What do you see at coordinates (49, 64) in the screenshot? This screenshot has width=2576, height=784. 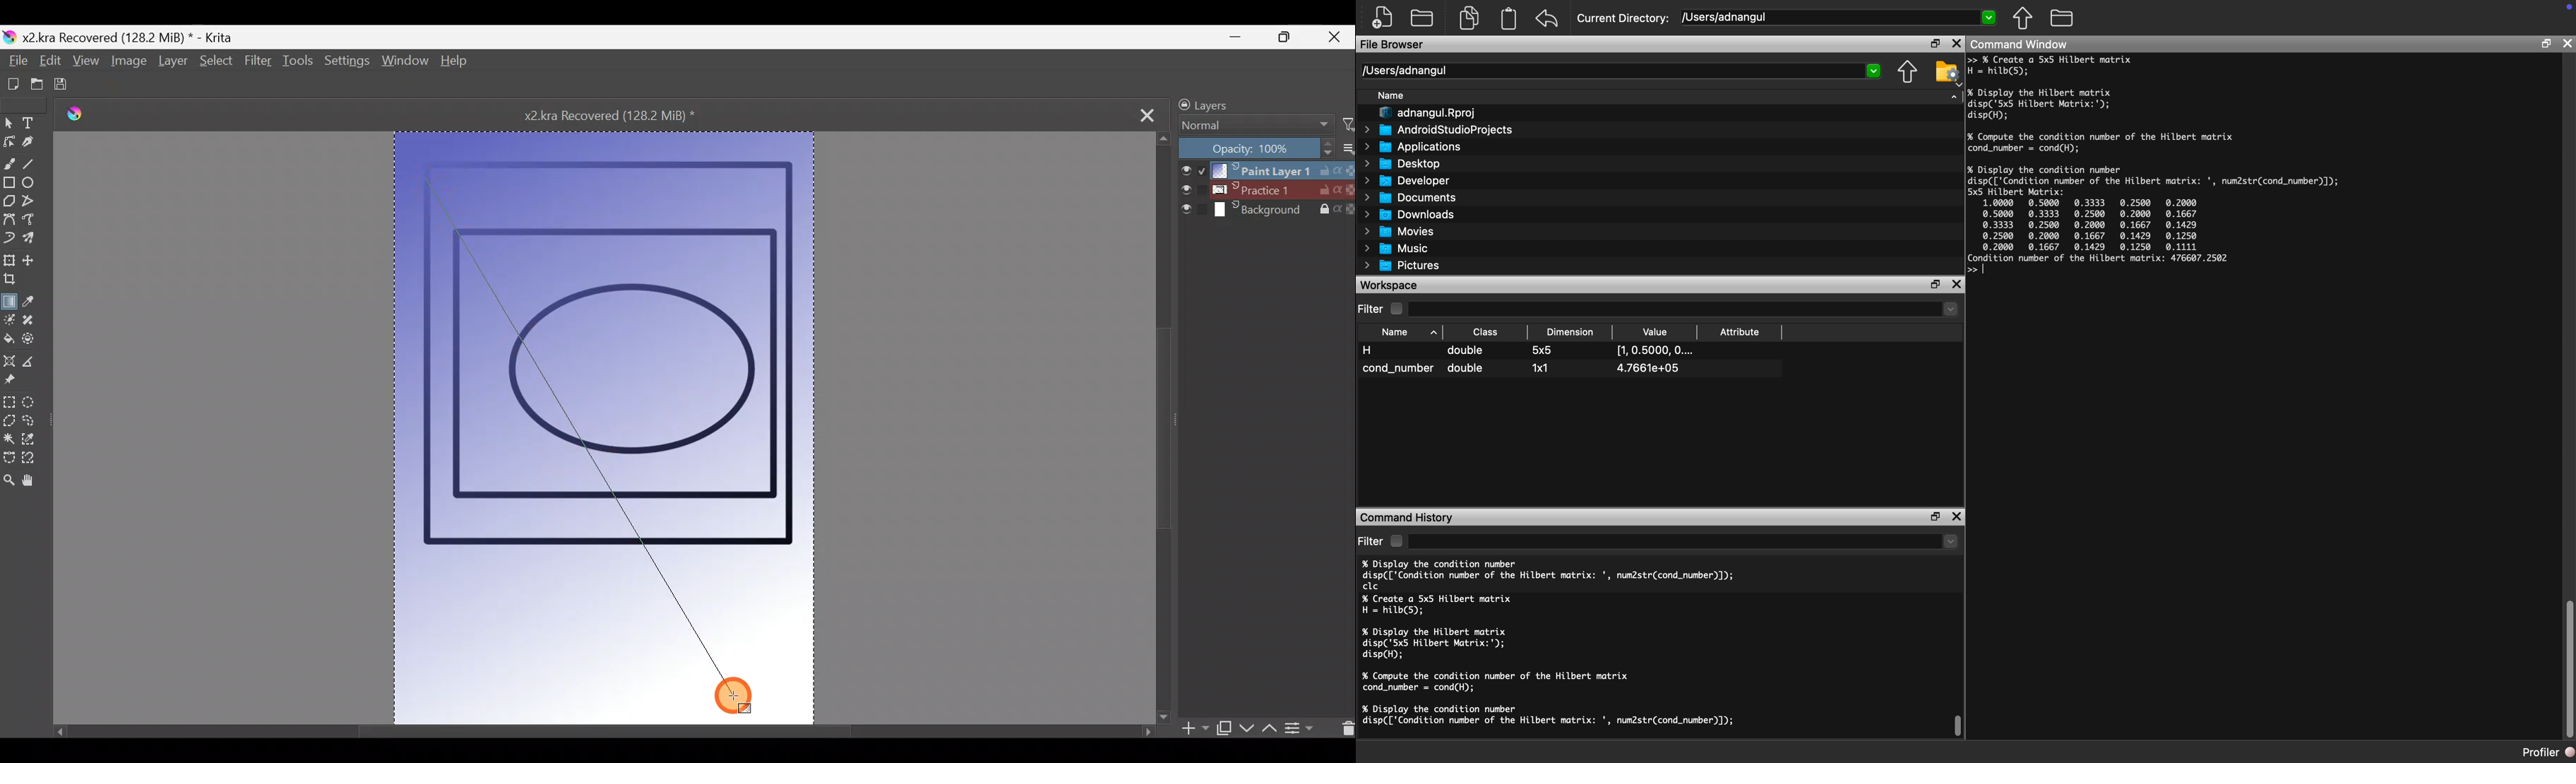 I see `Edit` at bounding box center [49, 64].